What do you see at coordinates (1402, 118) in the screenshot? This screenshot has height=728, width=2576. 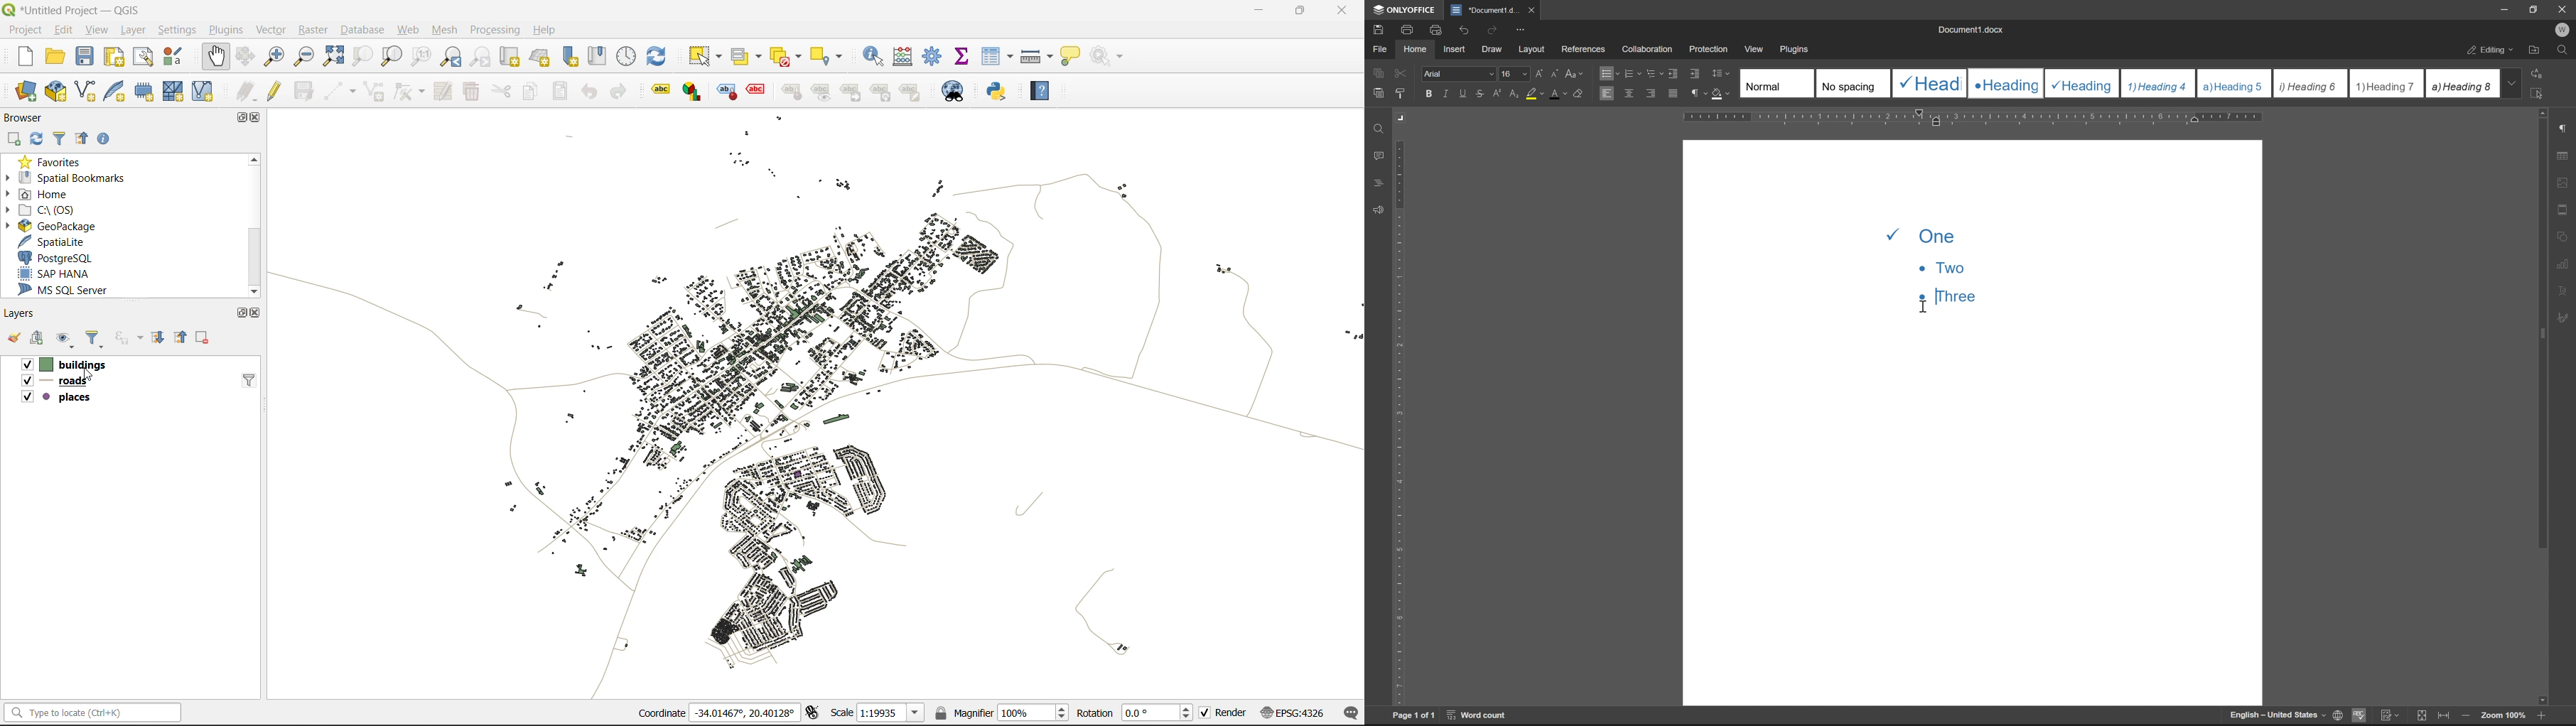 I see `Margin` at bounding box center [1402, 118].